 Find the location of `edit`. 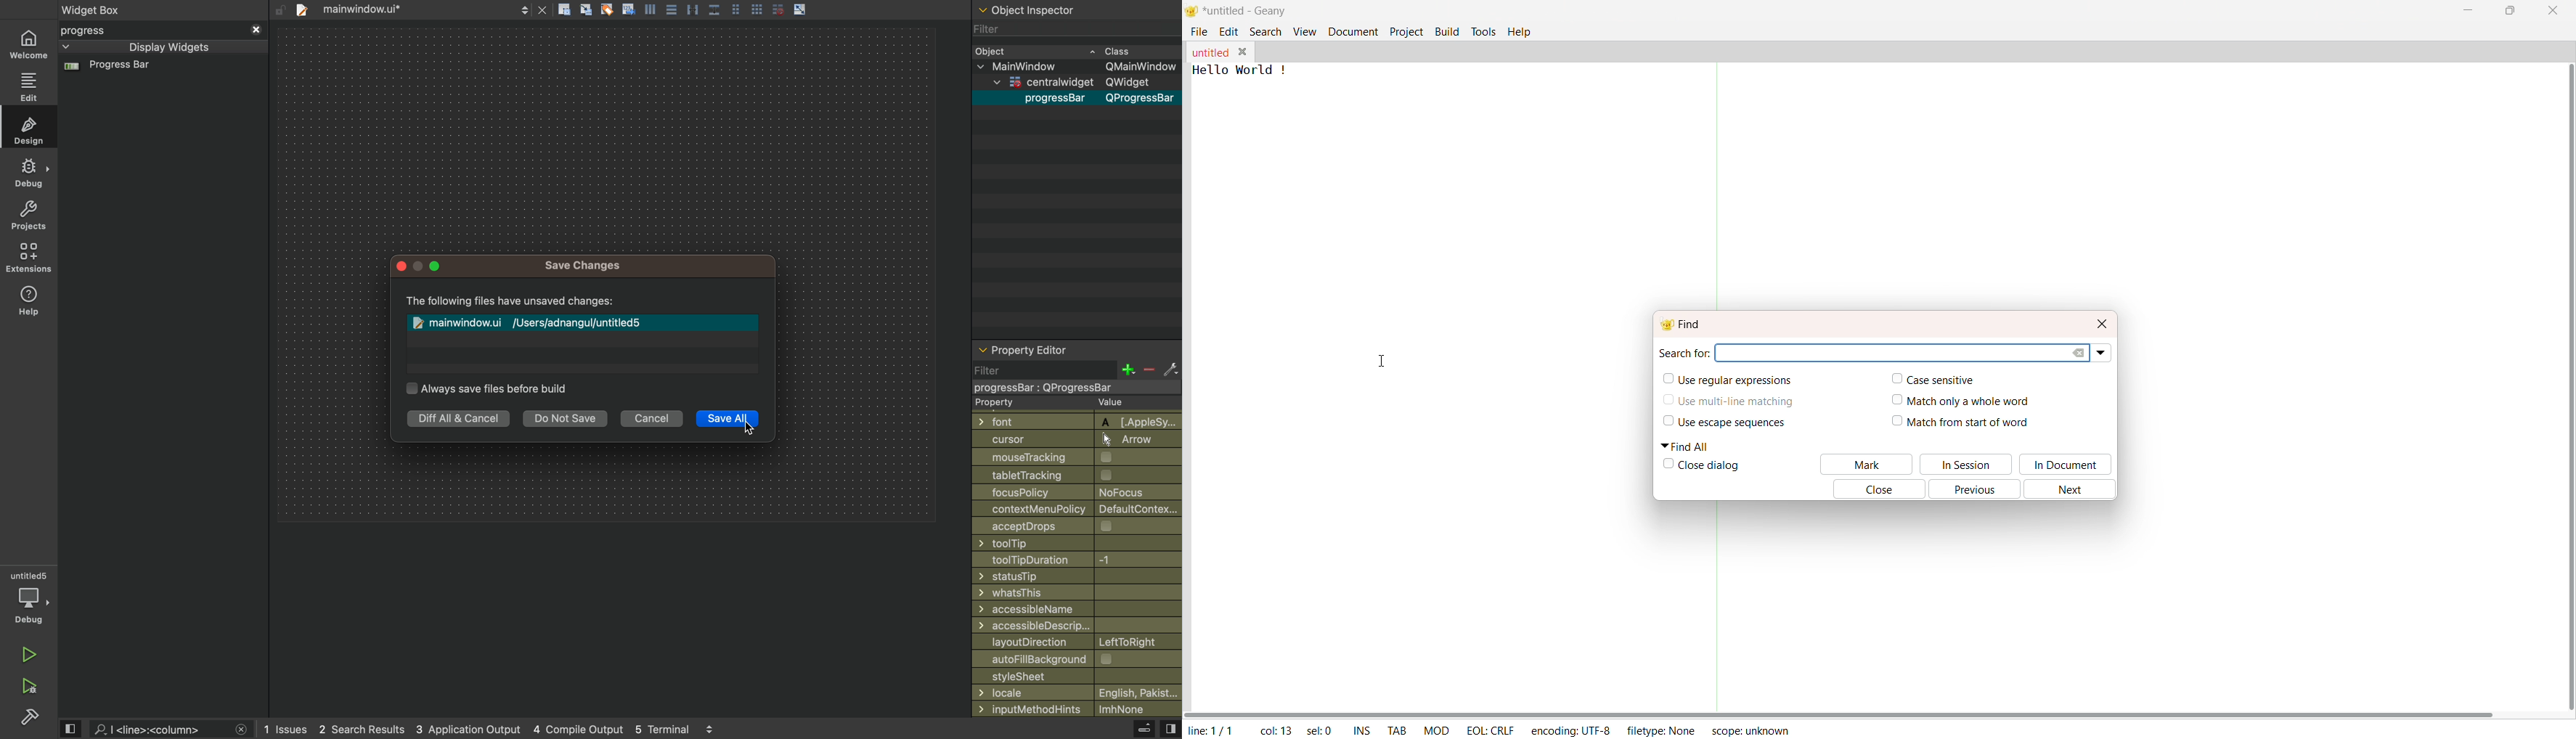

edit is located at coordinates (31, 129).